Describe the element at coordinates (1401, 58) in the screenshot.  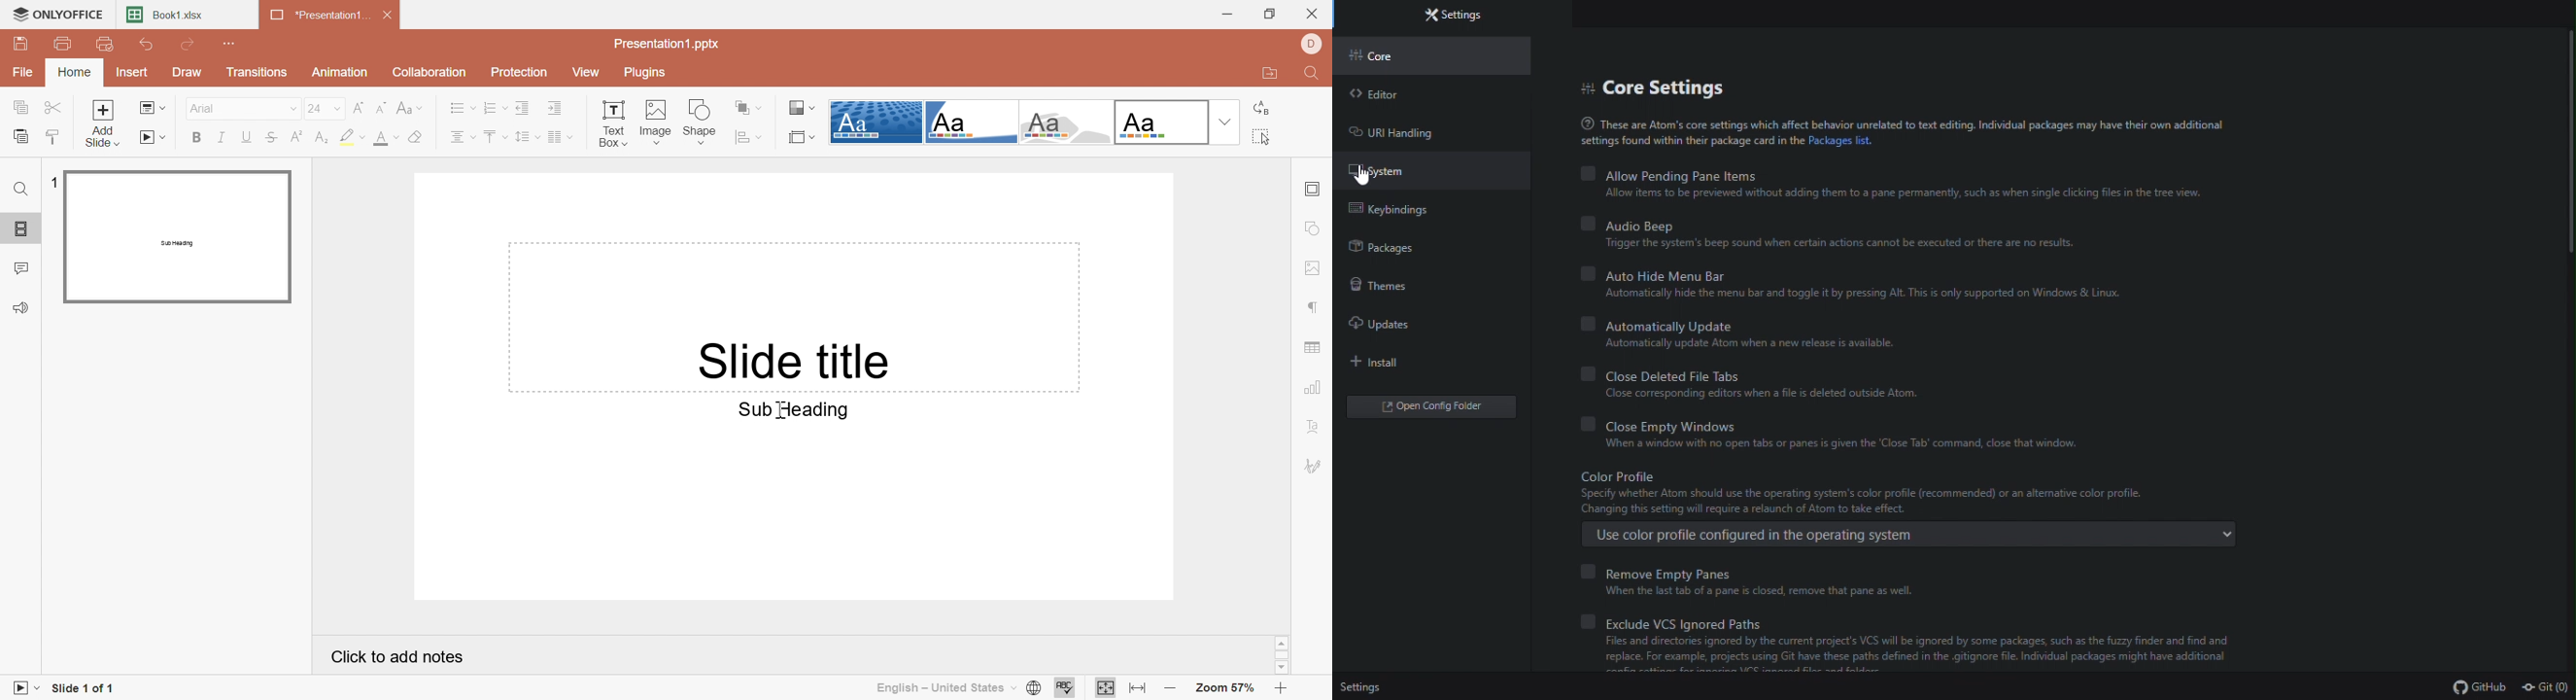
I see `Core` at that location.